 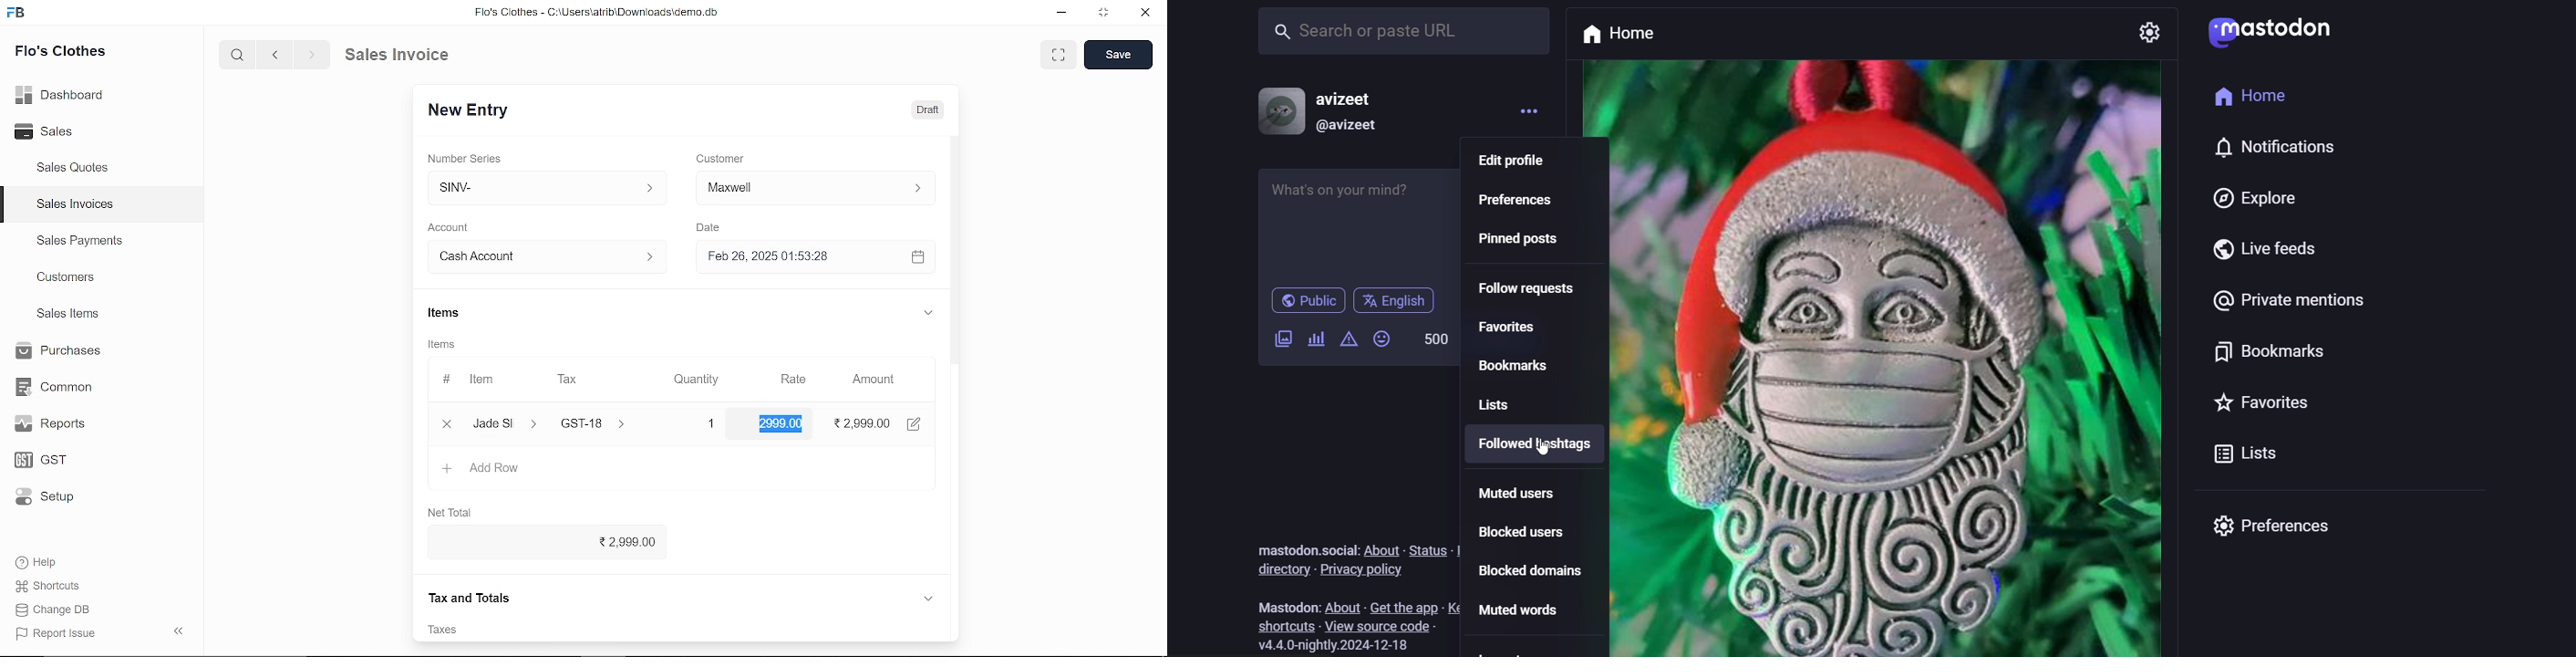 What do you see at coordinates (180, 629) in the screenshot?
I see `hide` at bounding box center [180, 629].